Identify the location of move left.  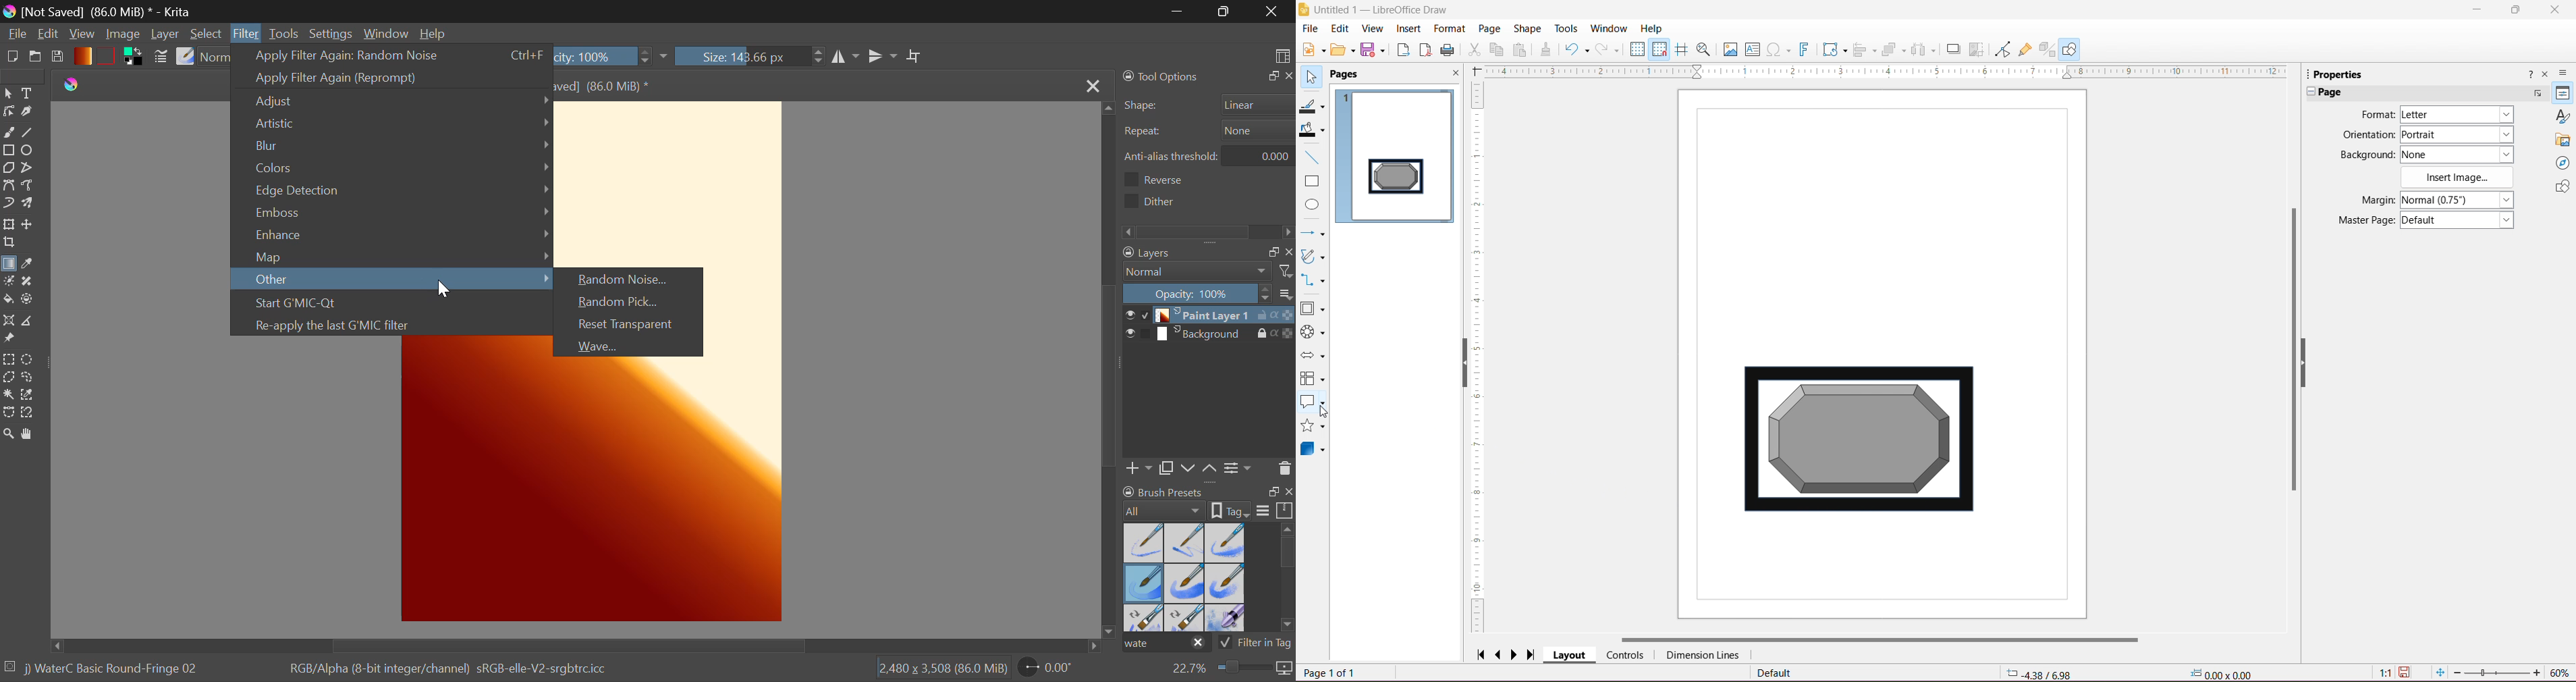
(48, 645).